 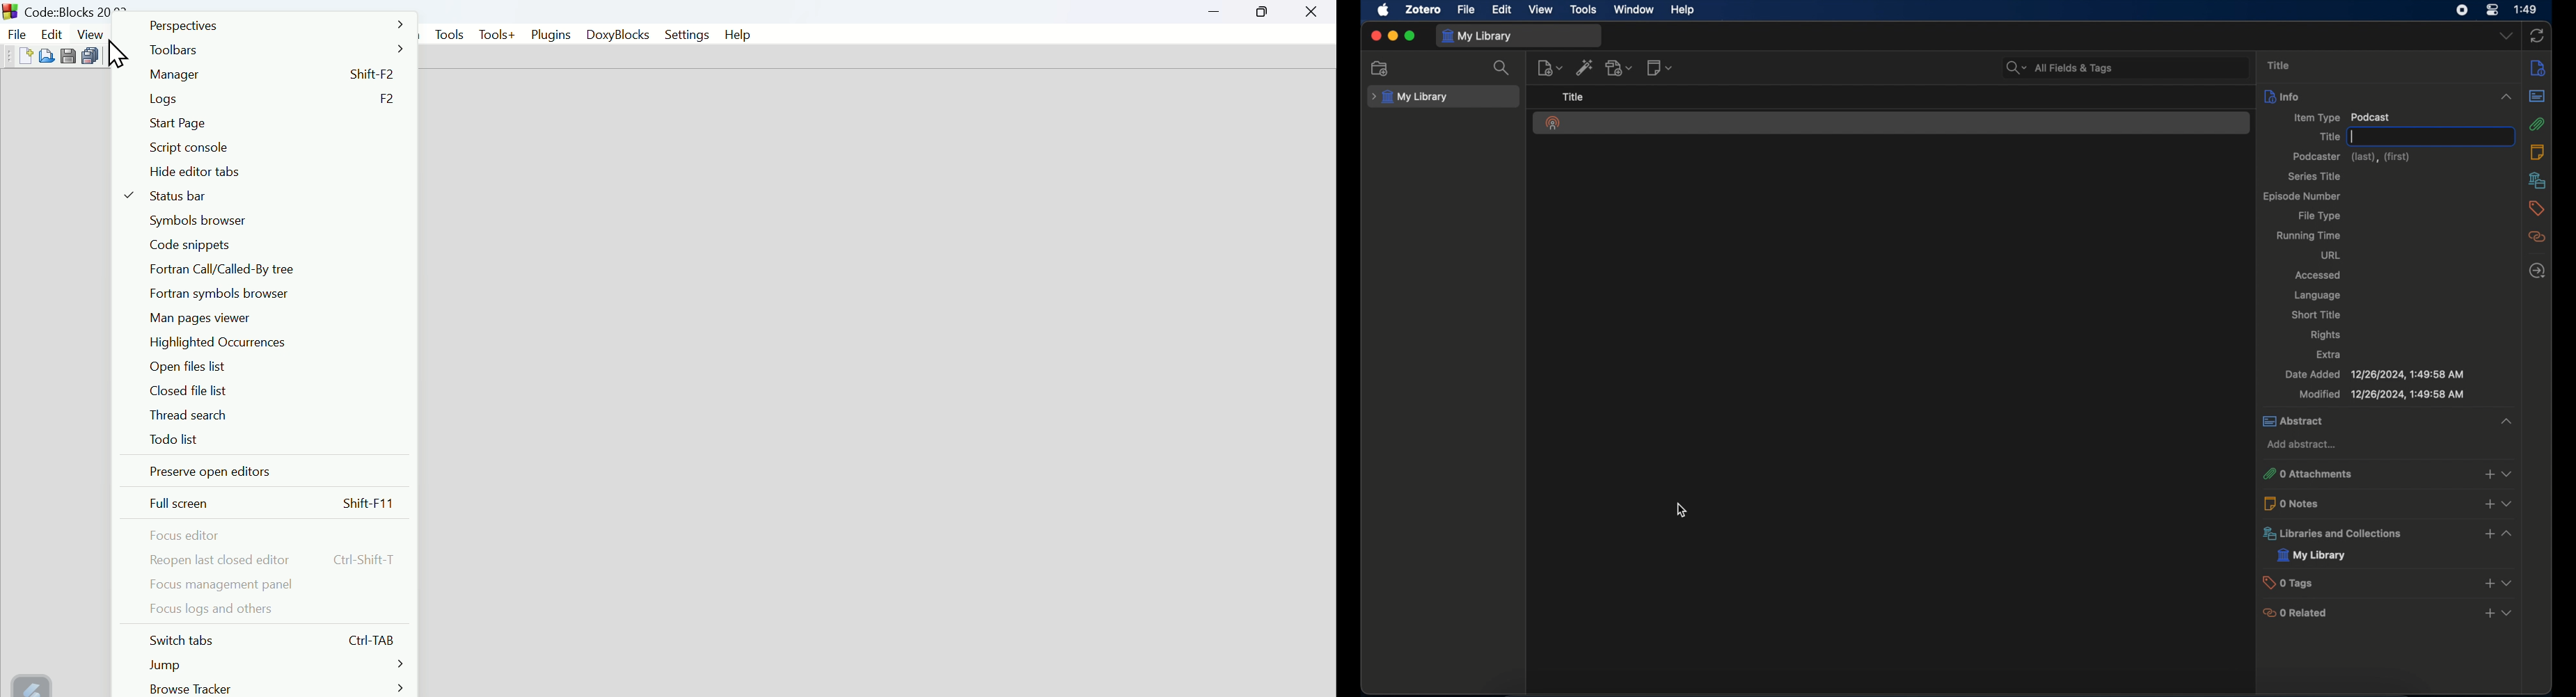 I want to click on Jump, so click(x=278, y=666).